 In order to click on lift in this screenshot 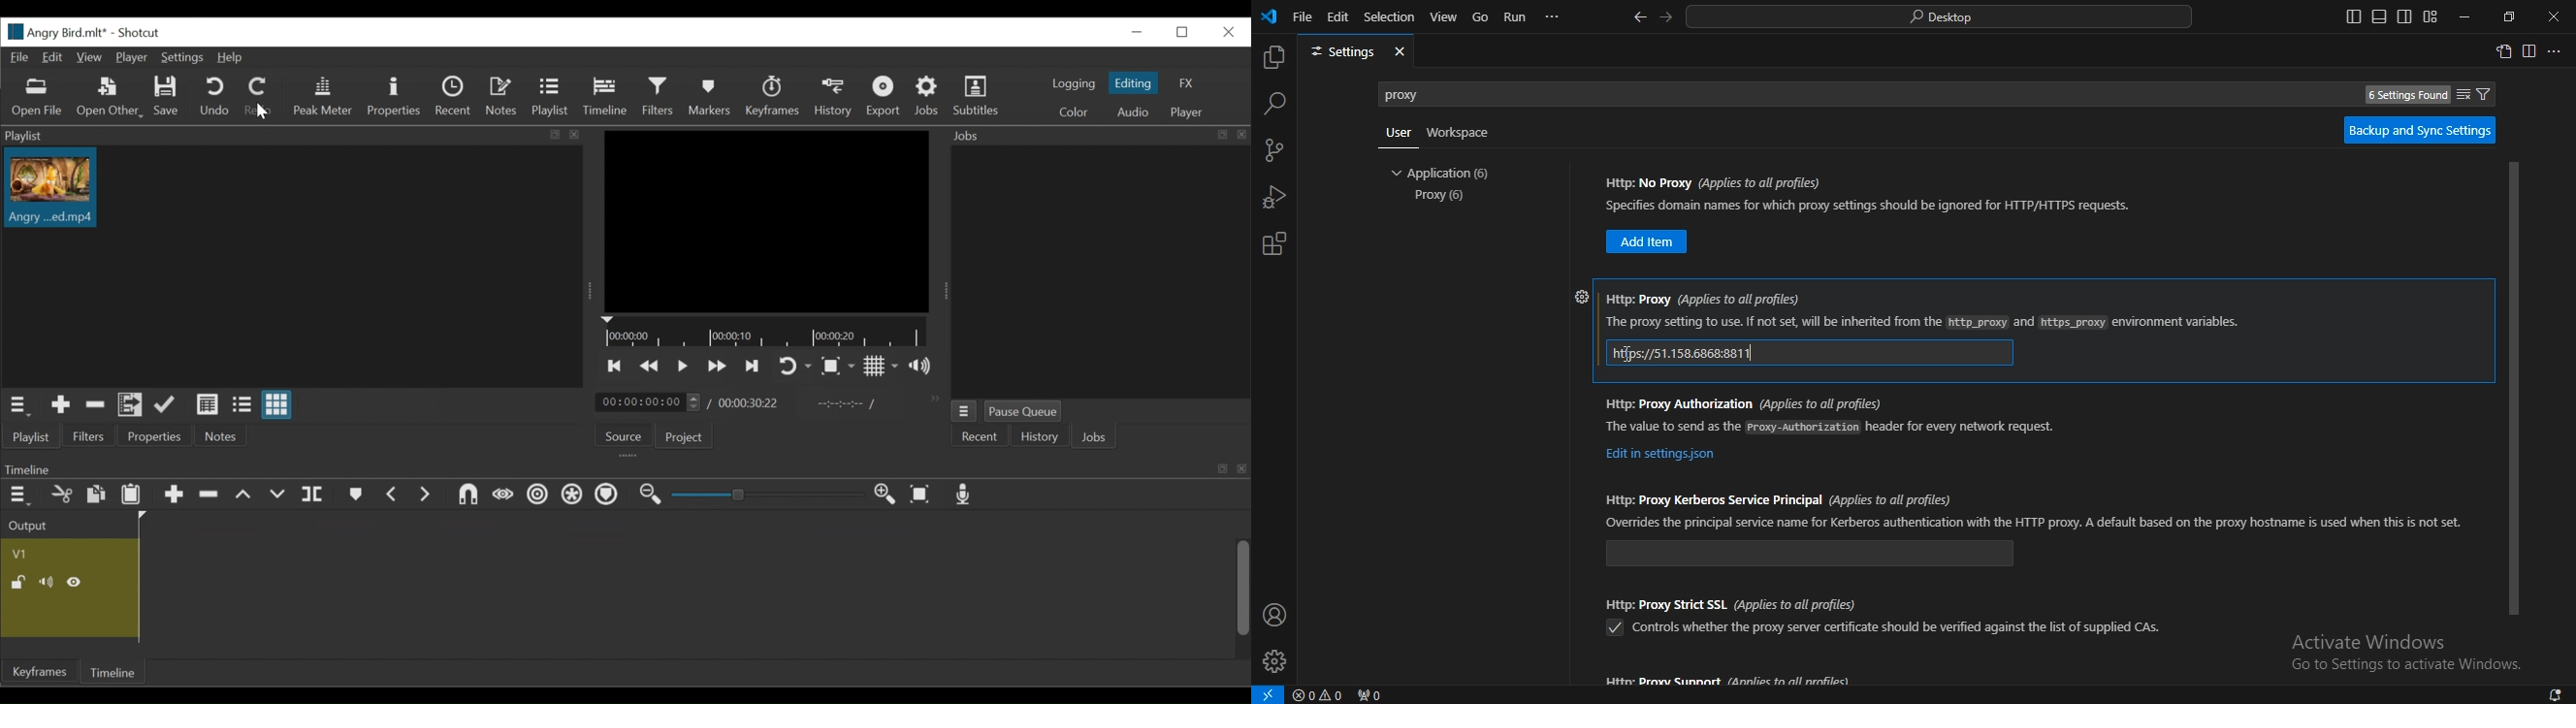, I will do `click(243, 495)`.